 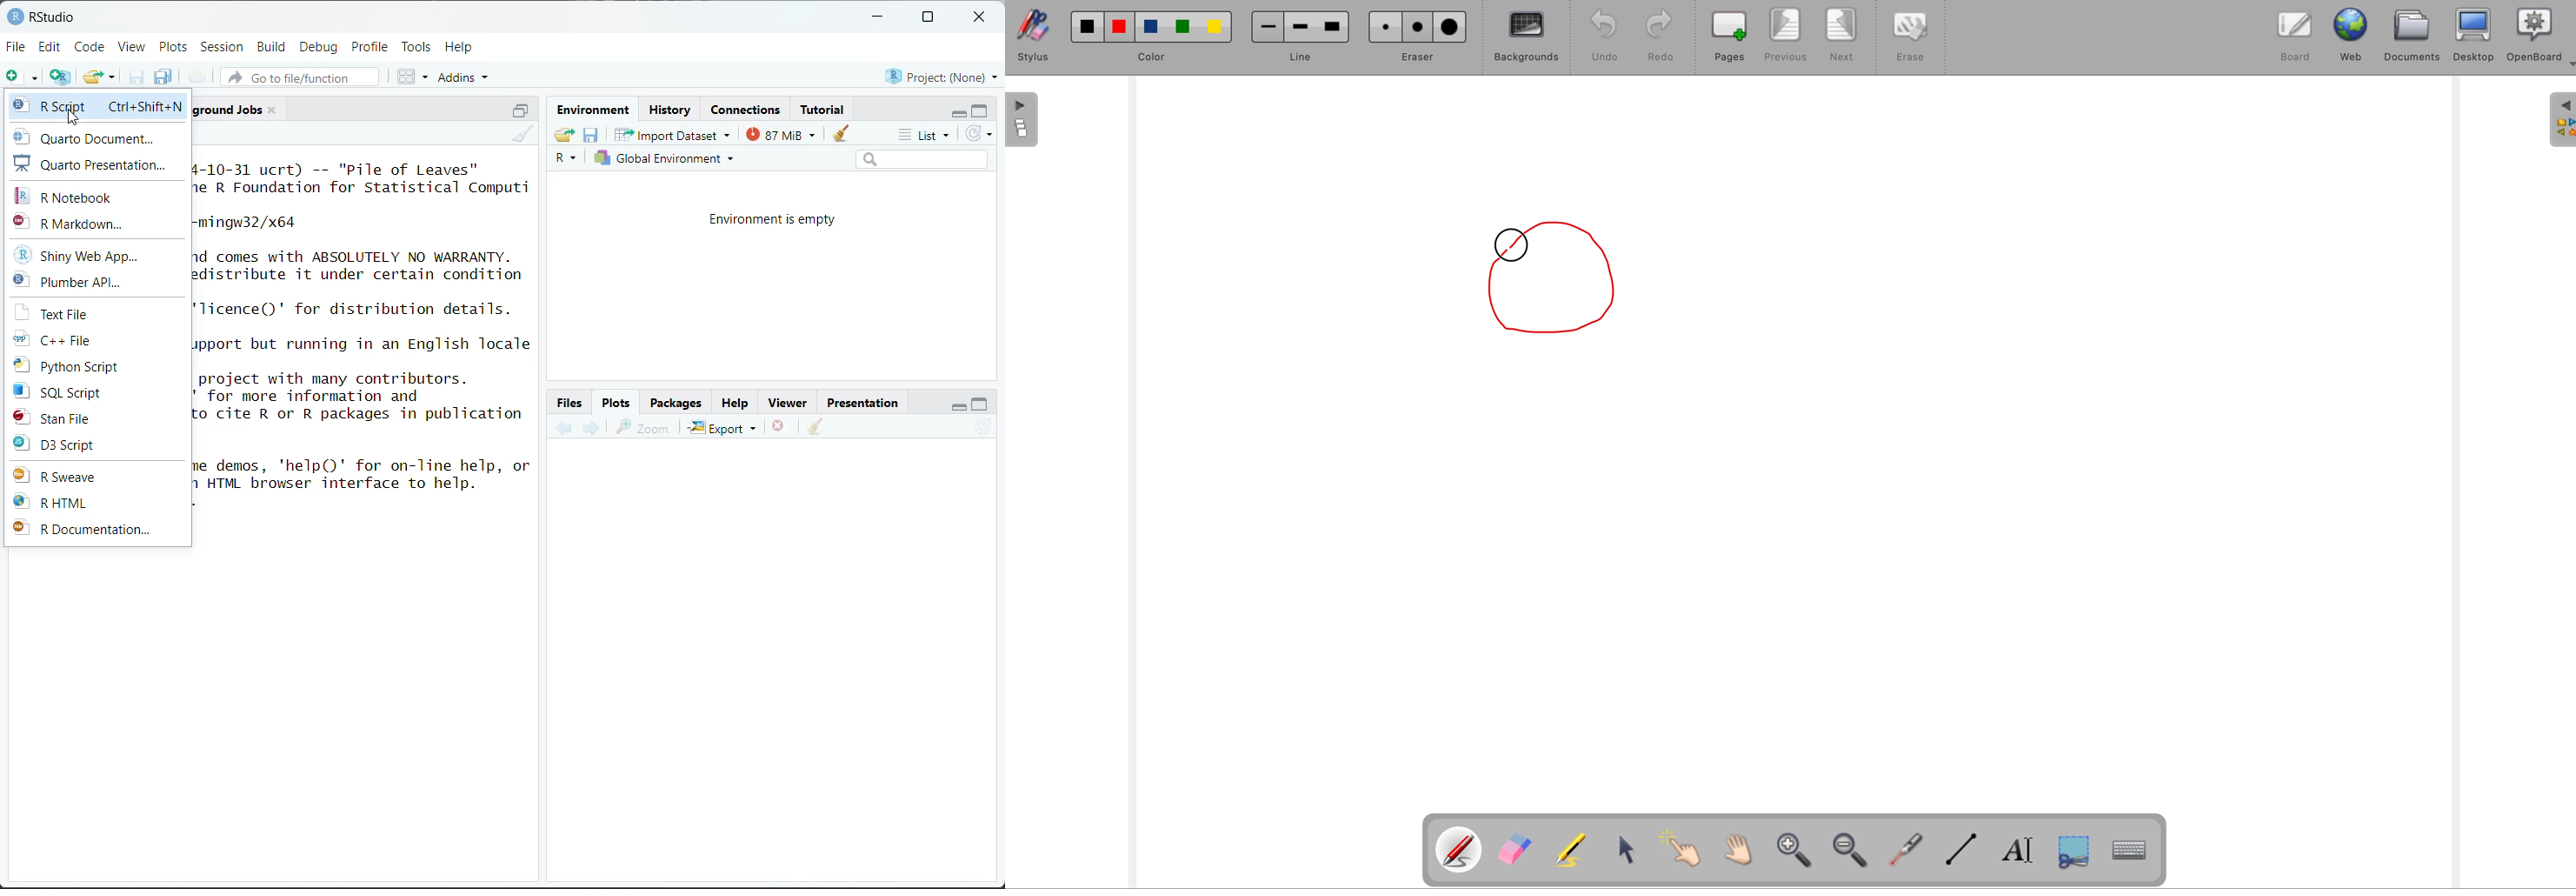 I want to click on Code, so click(x=91, y=45).